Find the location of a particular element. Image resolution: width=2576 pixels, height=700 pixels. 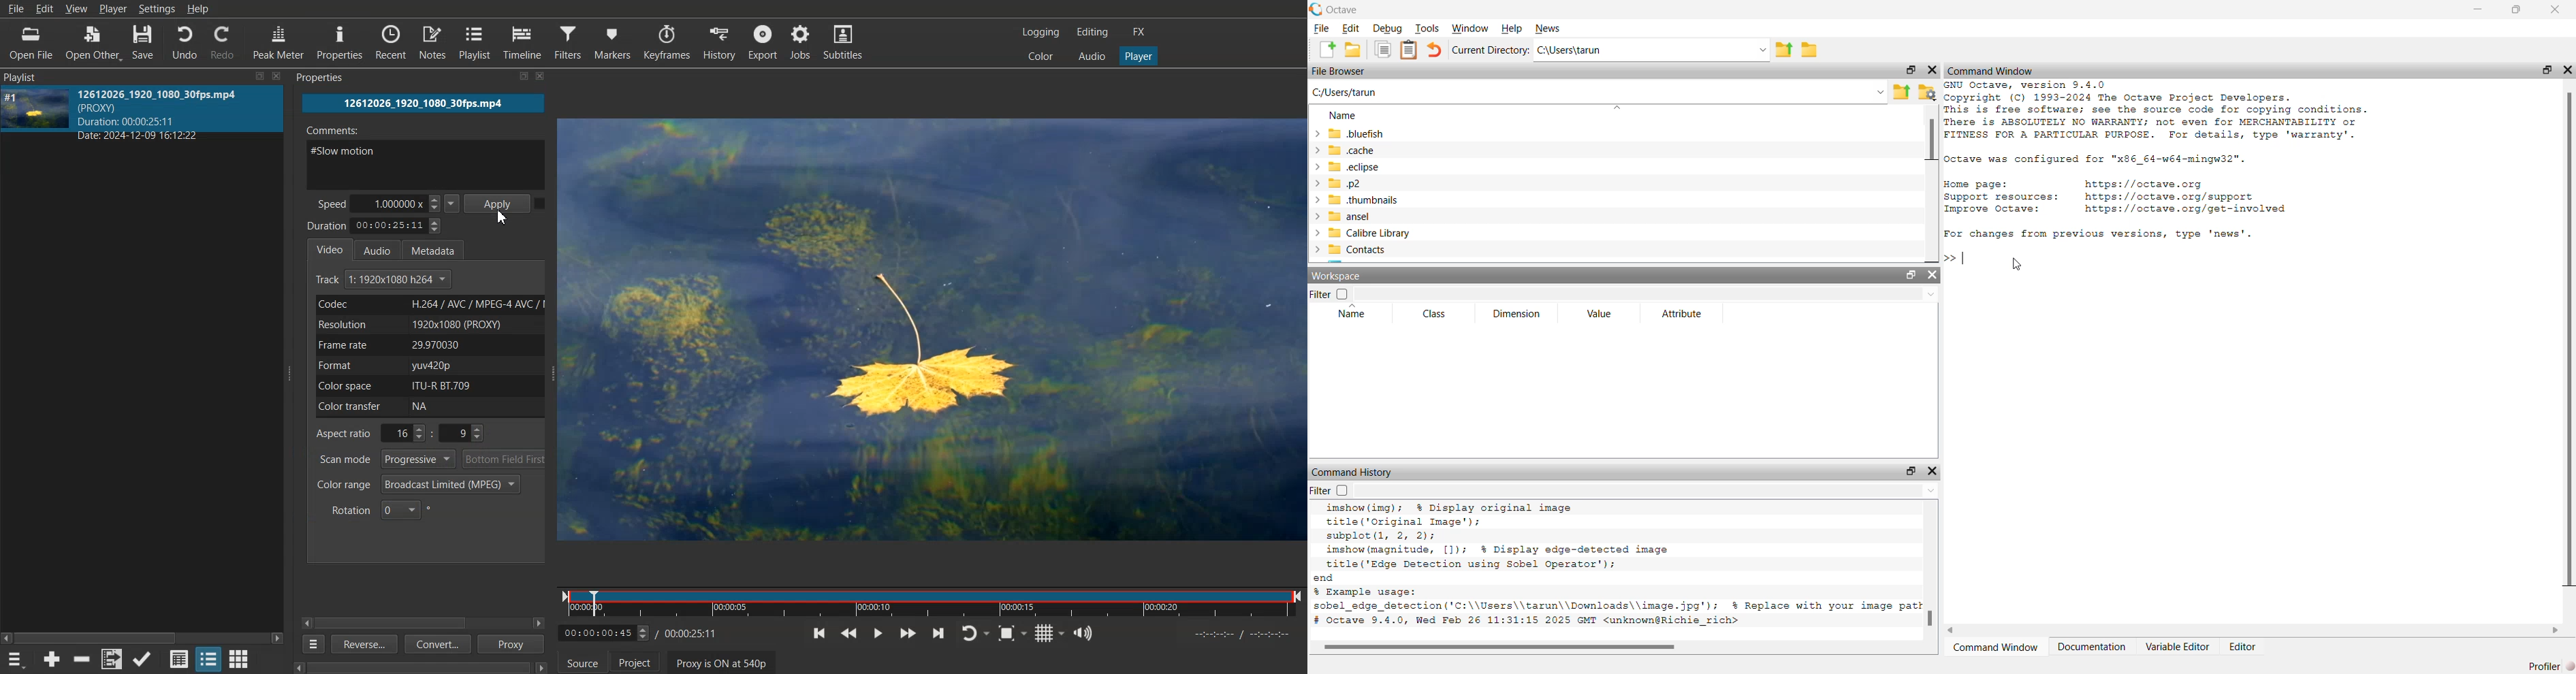

minimize is located at coordinates (2478, 11).